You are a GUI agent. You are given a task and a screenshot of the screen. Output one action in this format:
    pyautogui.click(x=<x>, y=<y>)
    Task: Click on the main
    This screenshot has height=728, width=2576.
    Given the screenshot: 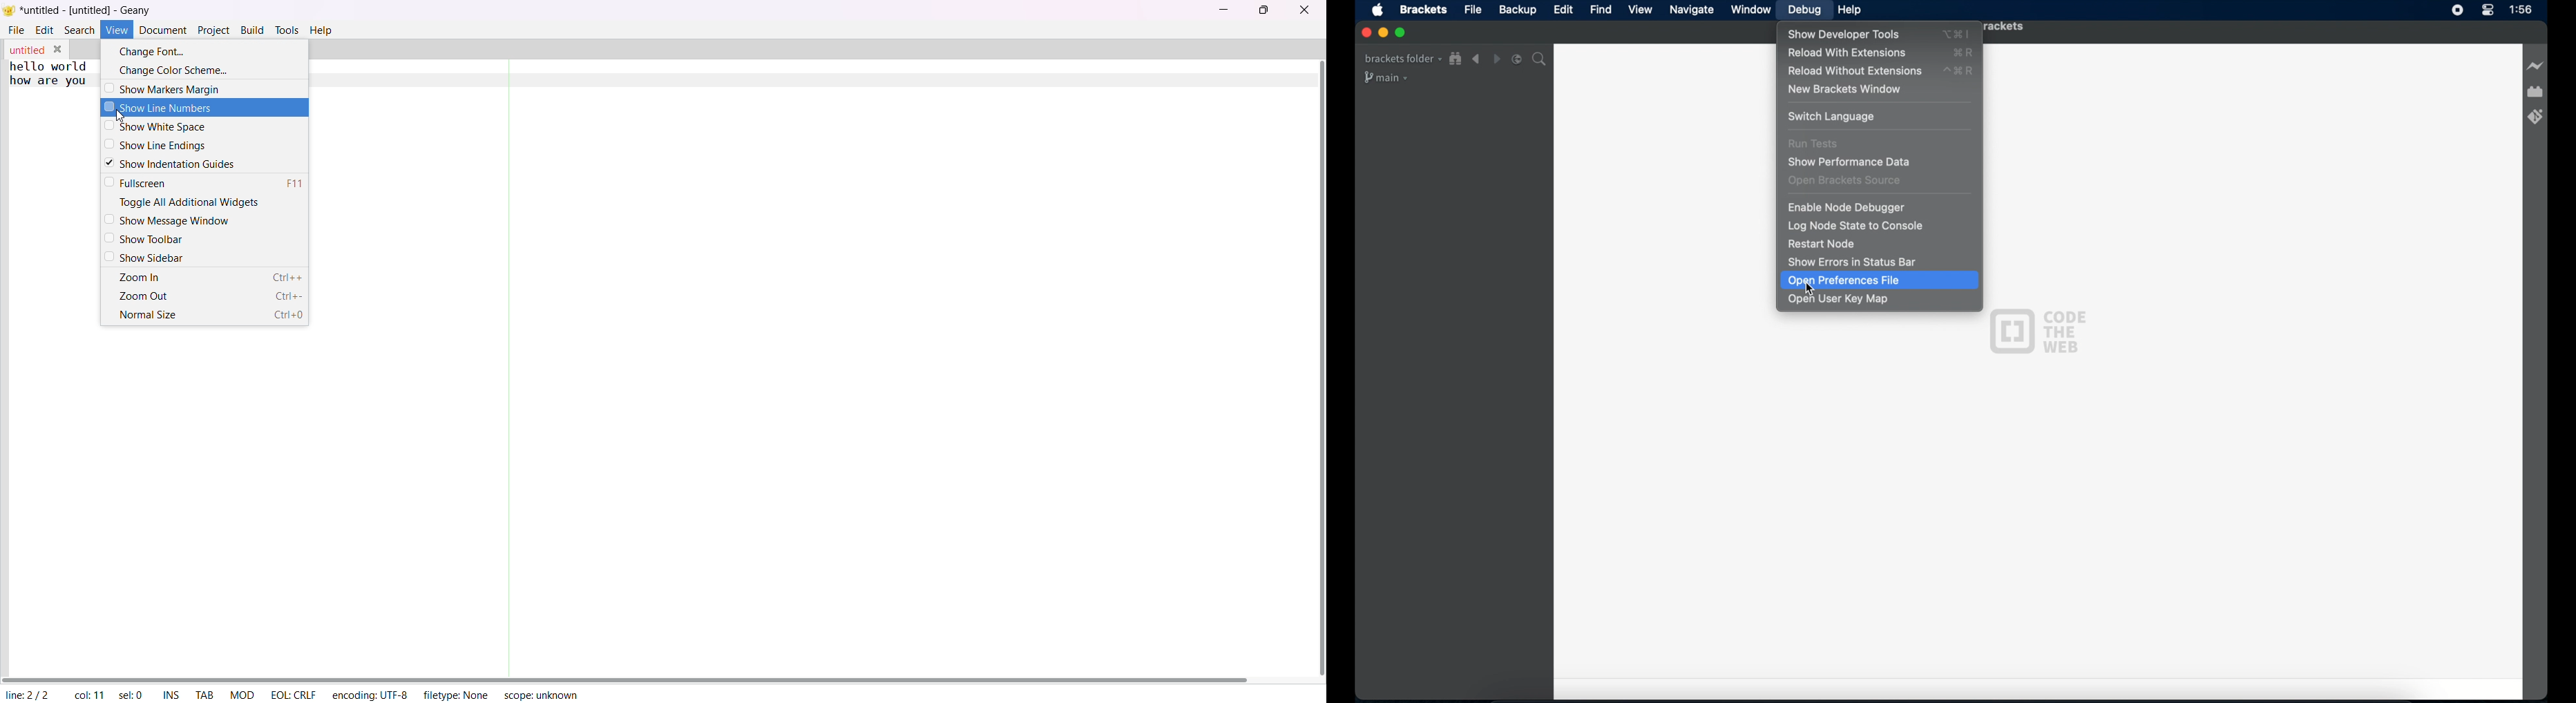 What is the action you would take?
    pyautogui.click(x=1387, y=78)
    